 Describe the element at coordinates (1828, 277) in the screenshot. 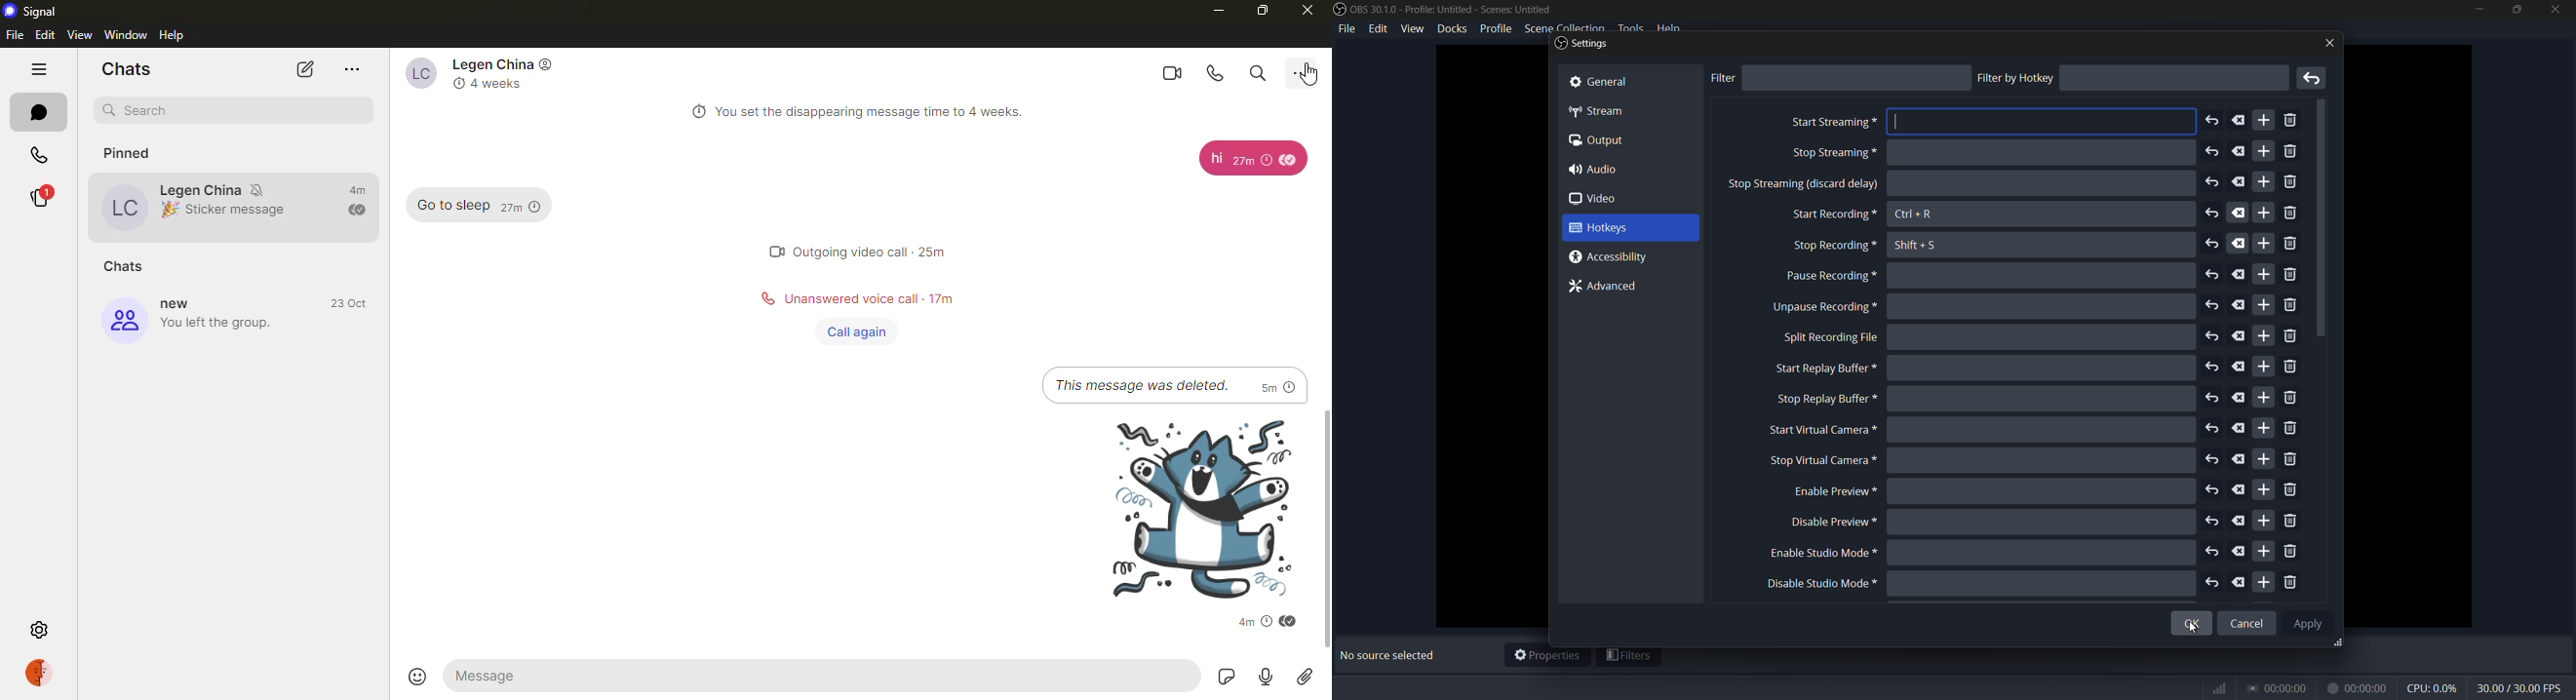

I see `pause recording` at that location.